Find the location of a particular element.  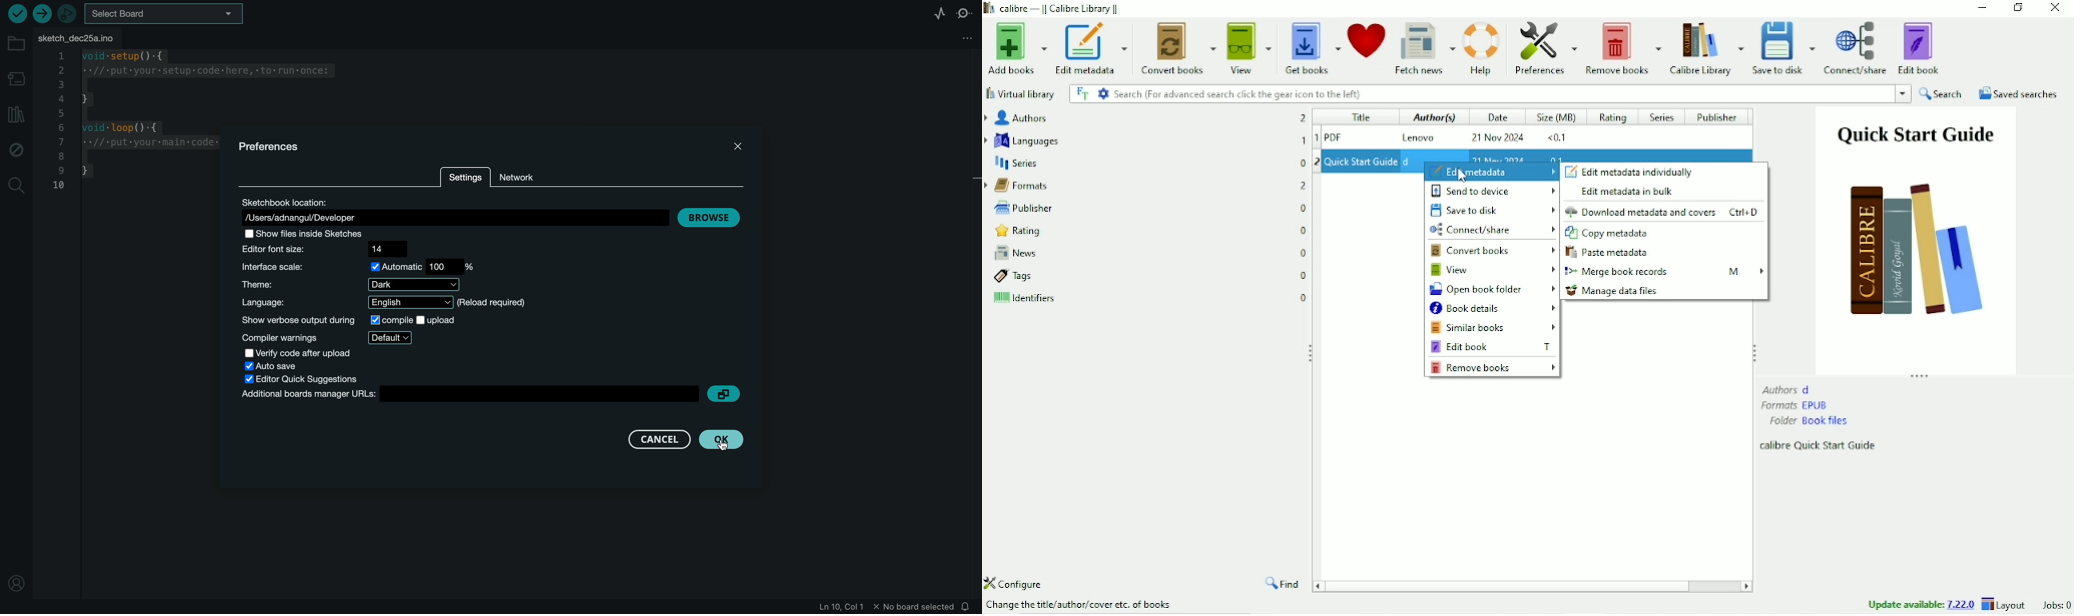

Preferences is located at coordinates (1545, 48).